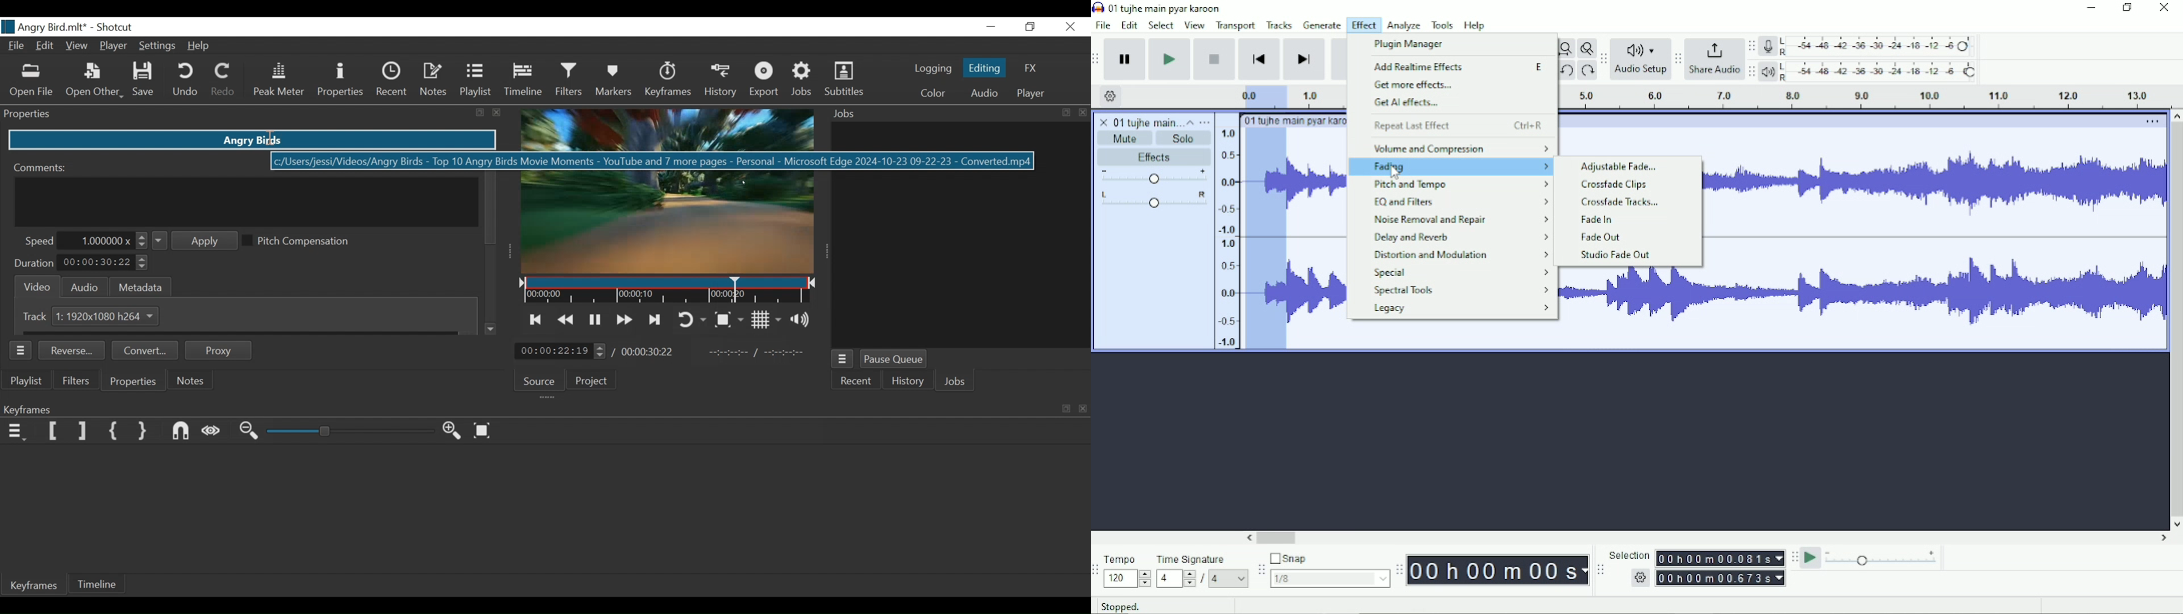 This screenshot has width=2184, height=616. What do you see at coordinates (1933, 294) in the screenshot?
I see `Audio Waves` at bounding box center [1933, 294].